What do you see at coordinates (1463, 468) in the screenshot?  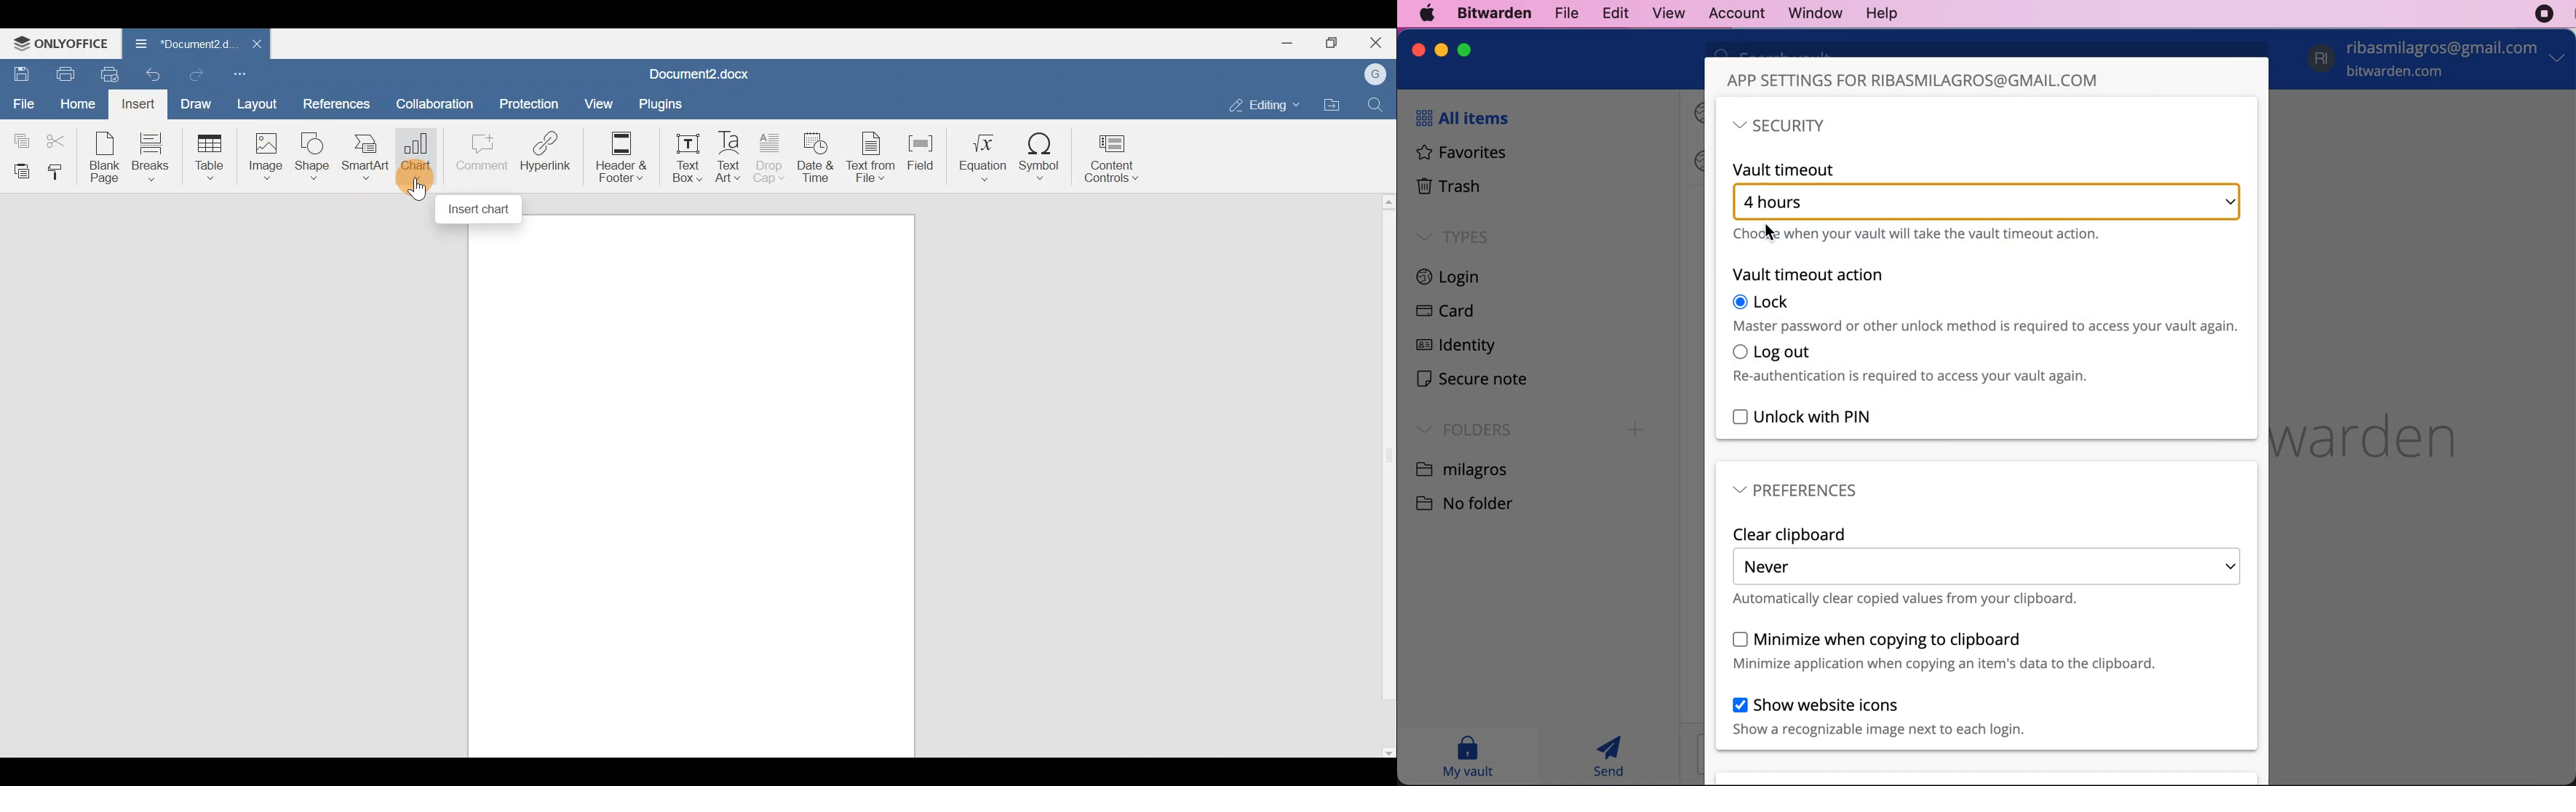 I see `folder name` at bounding box center [1463, 468].